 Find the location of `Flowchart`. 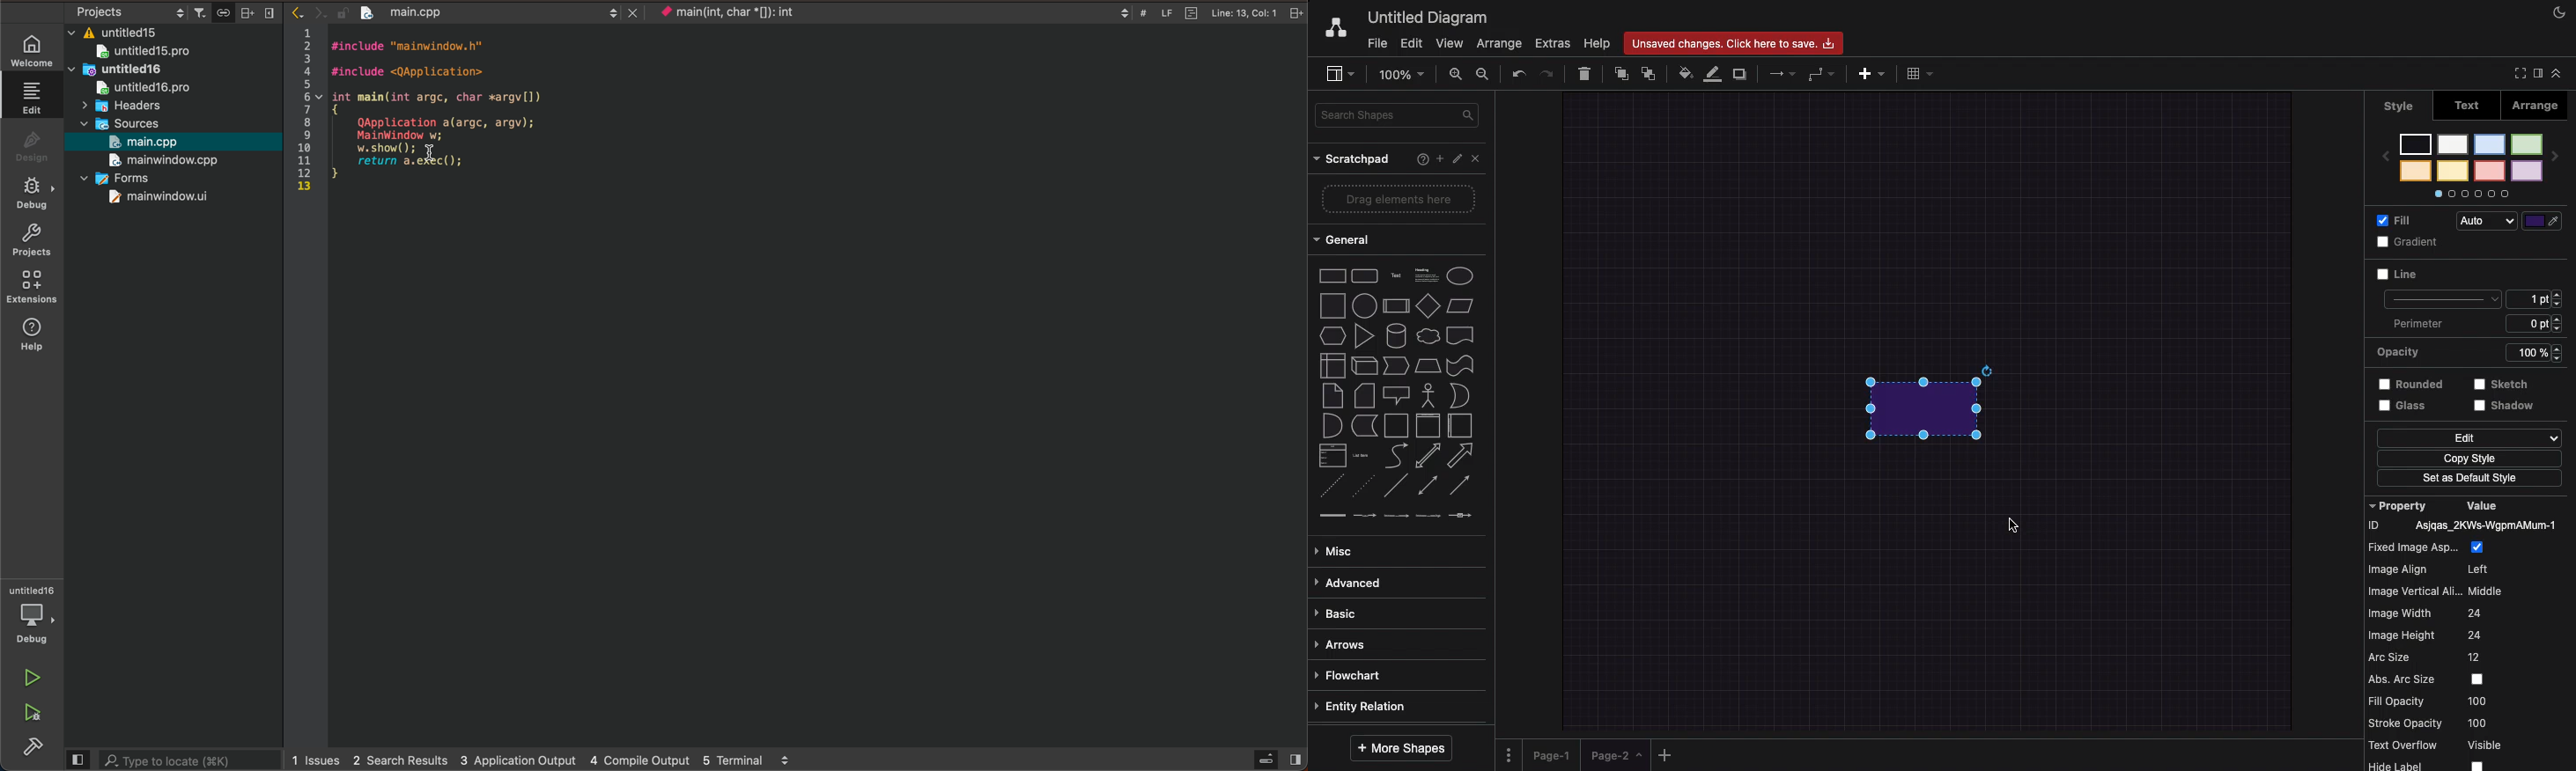

Flowchart is located at coordinates (1351, 674).